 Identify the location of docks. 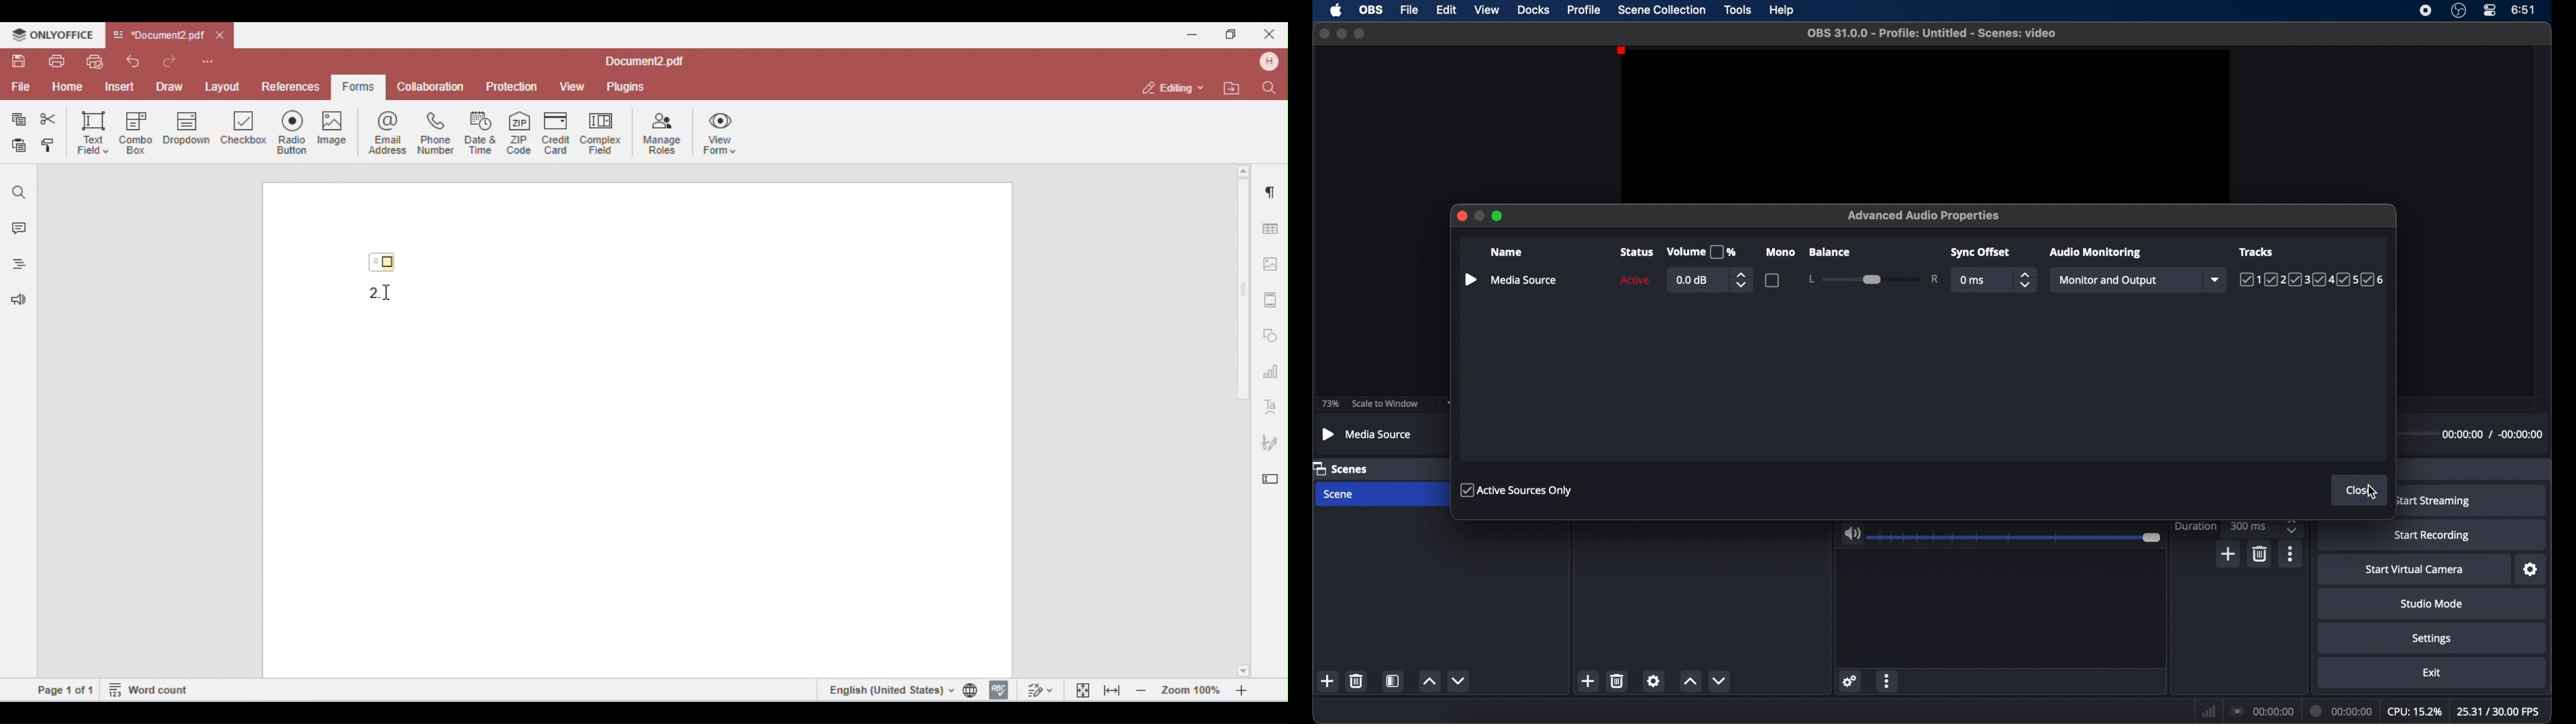
(1534, 10).